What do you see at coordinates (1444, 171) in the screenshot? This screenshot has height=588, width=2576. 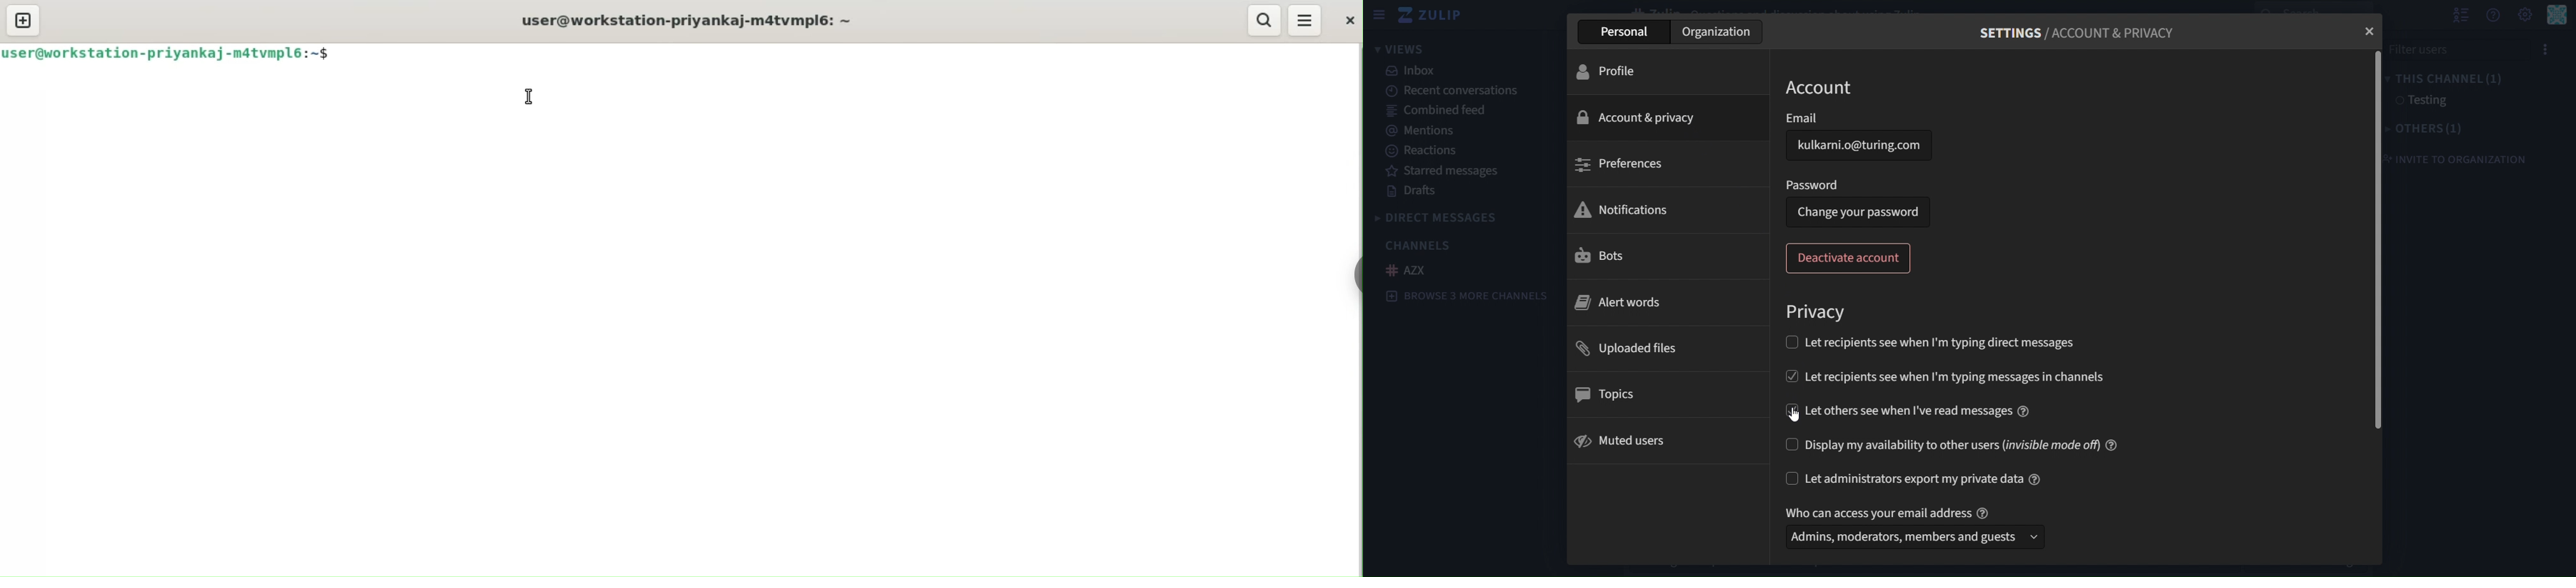 I see `starred messages` at bounding box center [1444, 171].